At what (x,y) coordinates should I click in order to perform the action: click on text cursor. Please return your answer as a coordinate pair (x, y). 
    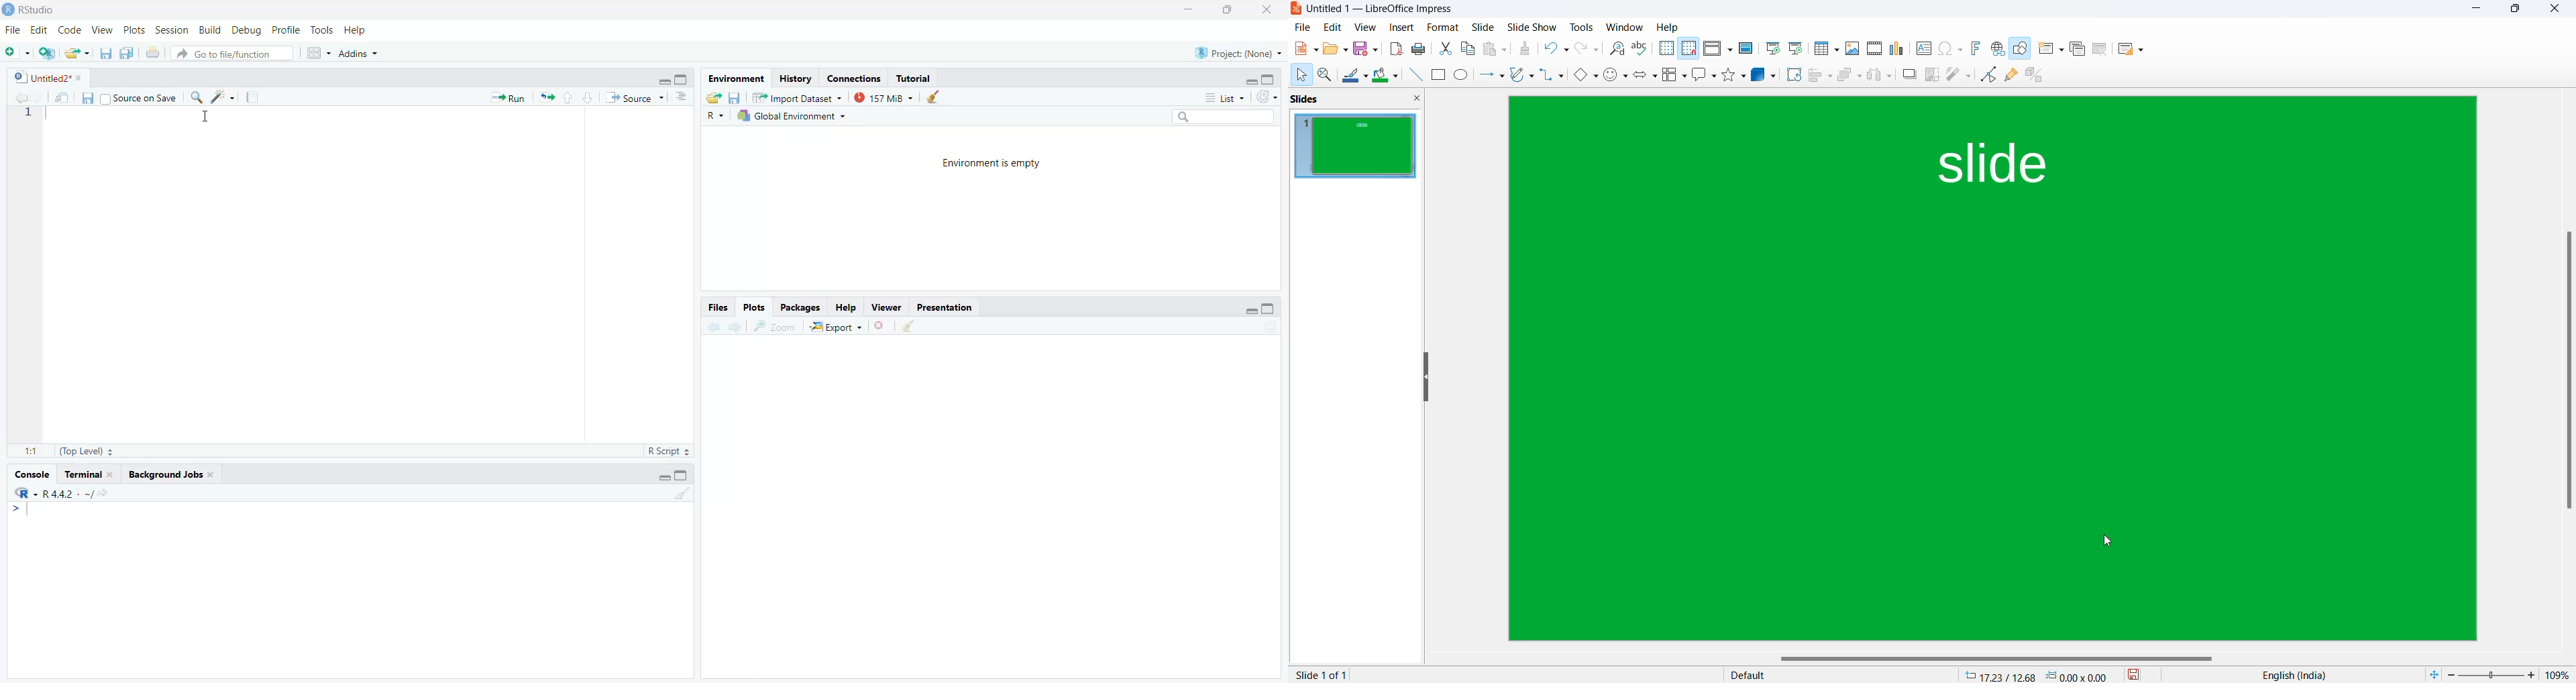
    Looking at the image, I should click on (32, 509).